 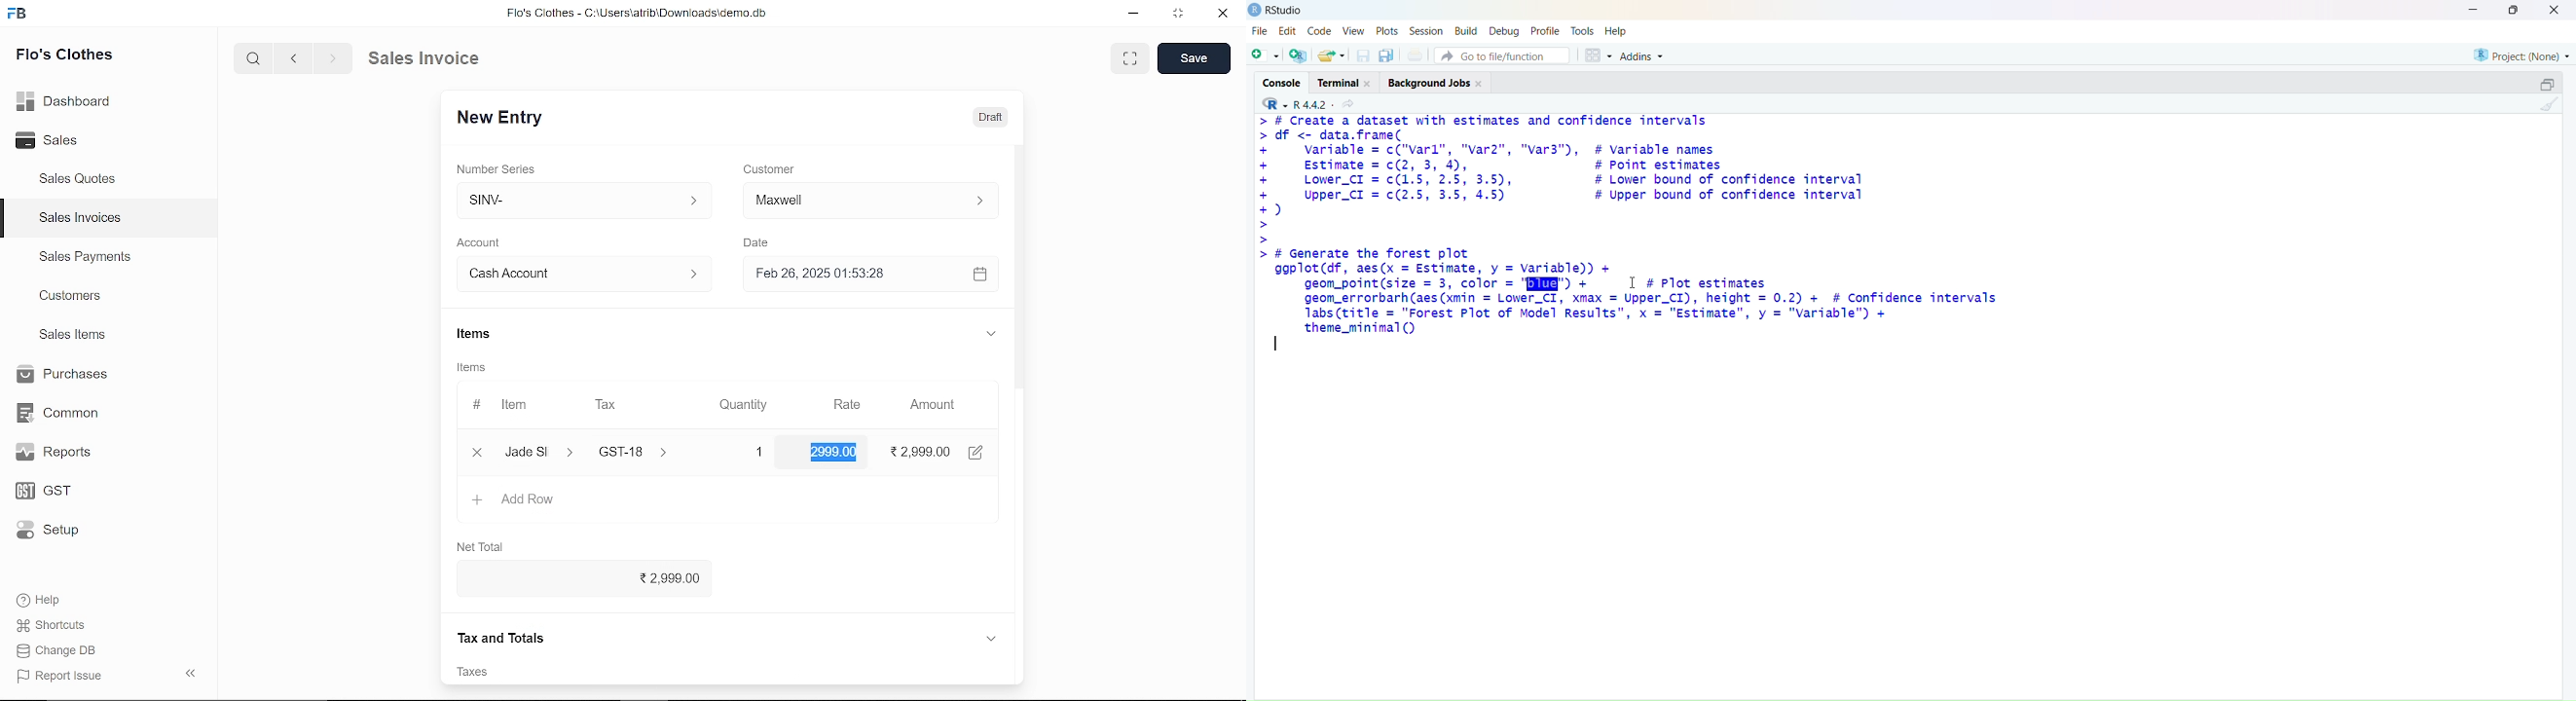 What do you see at coordinates (1298, 55) in the screenshot?
I see `create a project` at bounding box center [1298, 55].